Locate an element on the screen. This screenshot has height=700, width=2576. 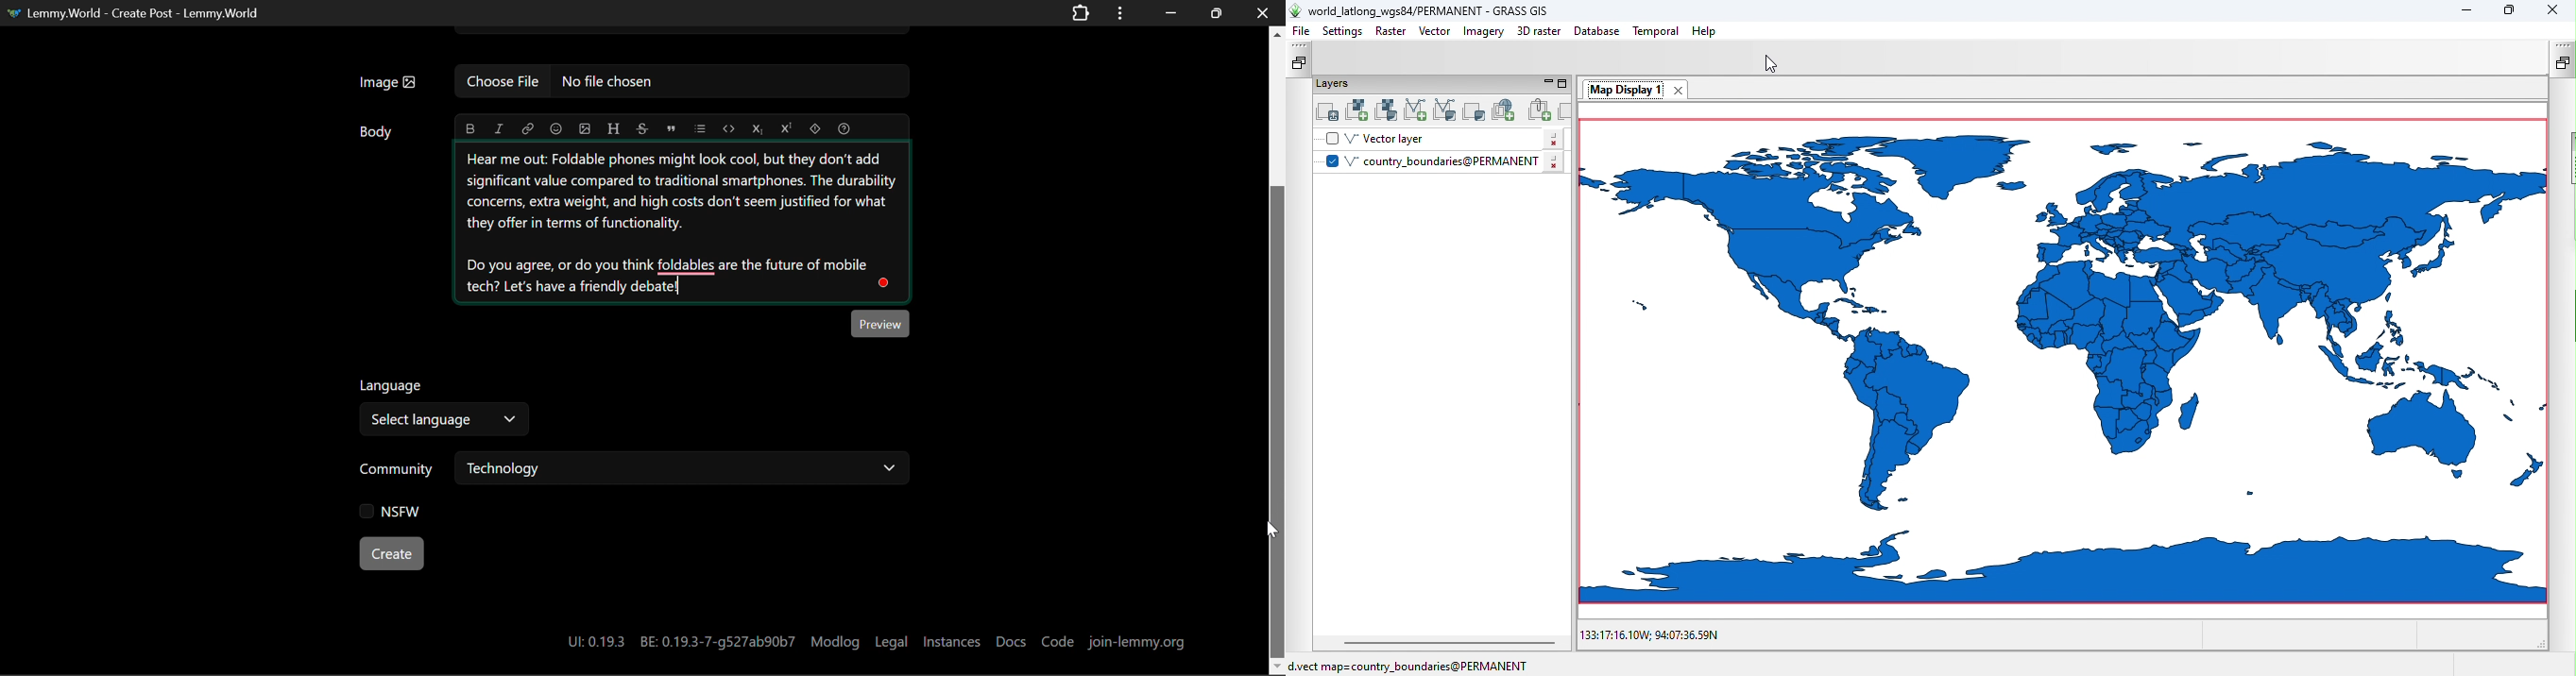
Select Post Community is located at coordinates (642, 471).